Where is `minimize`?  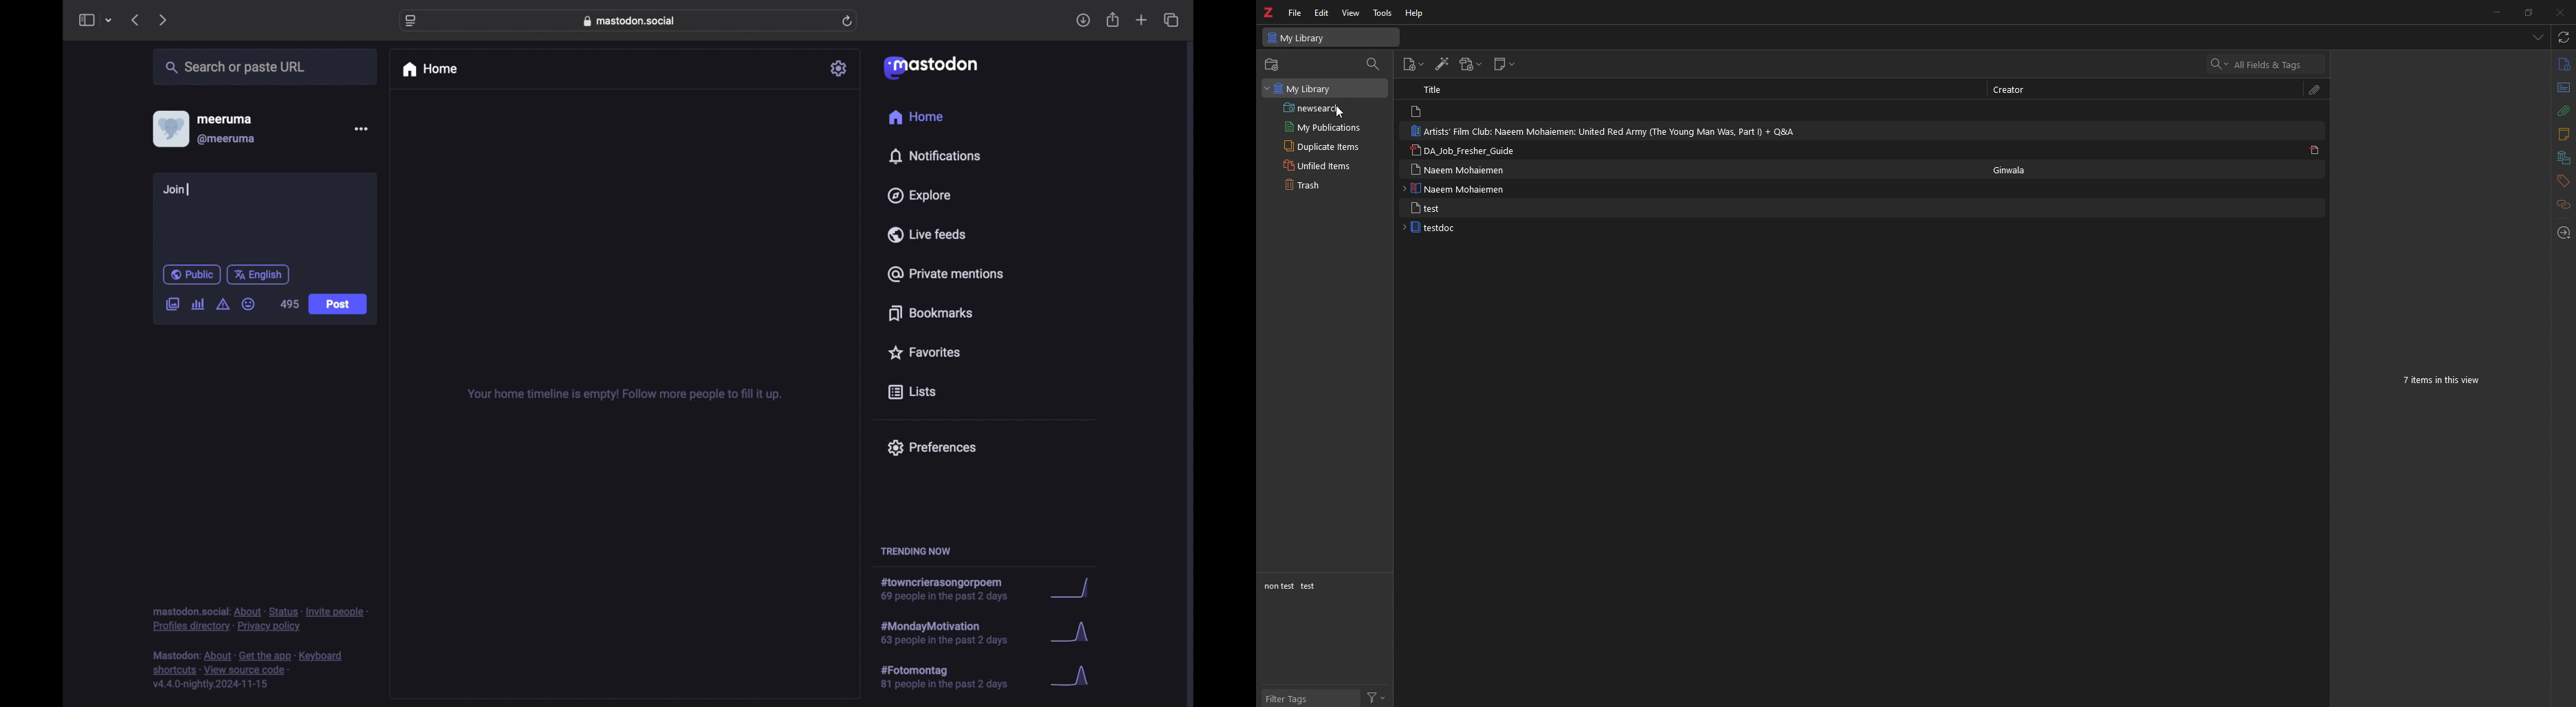
minimize is located at coordinates (2500, 11).